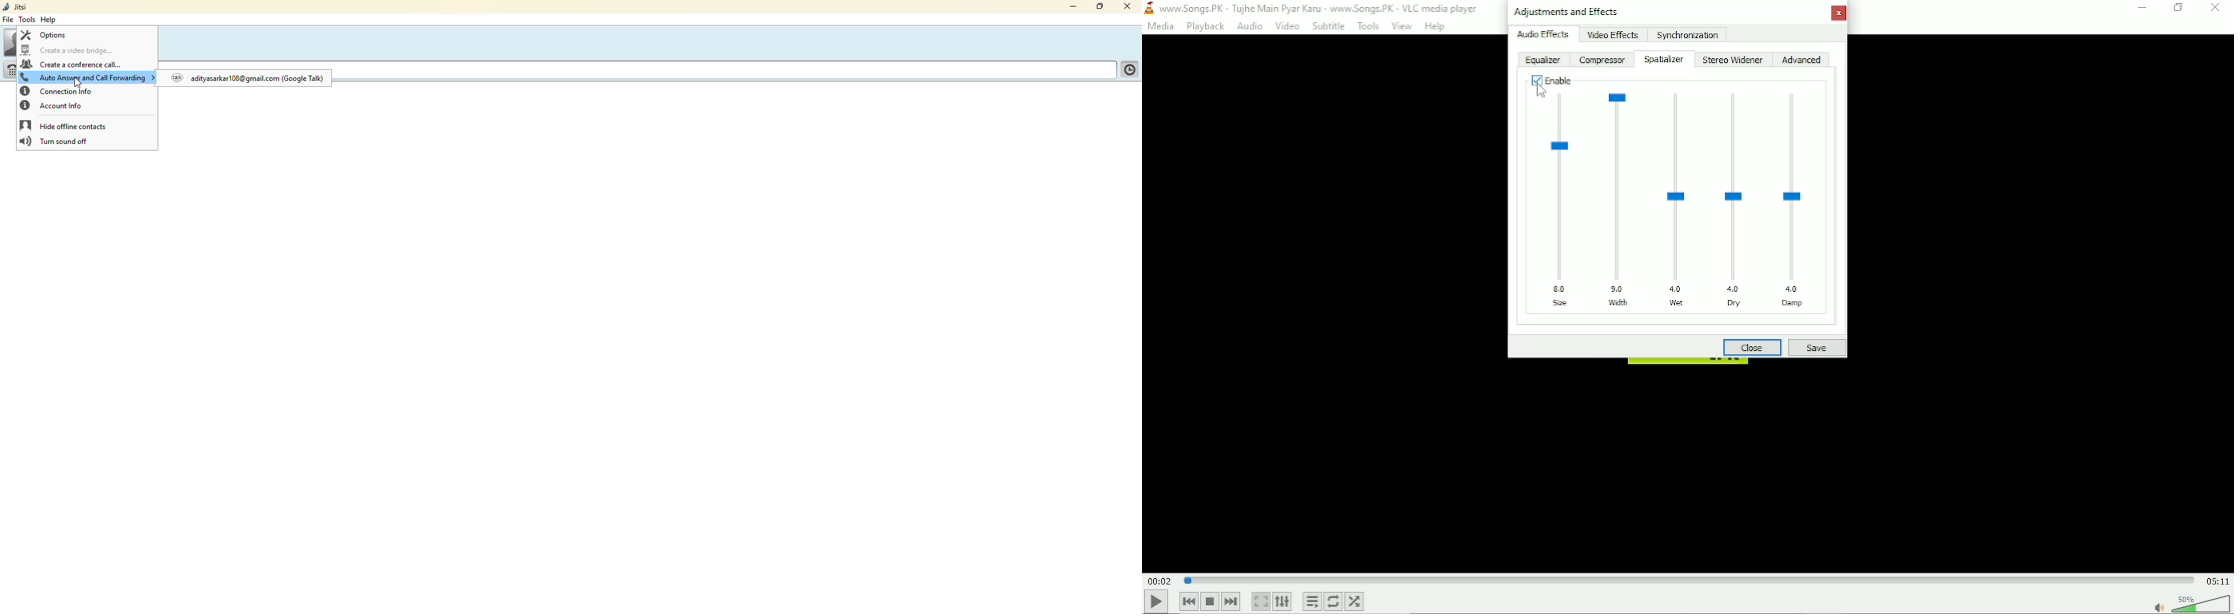  What do you see at coordinates (59, 91) in the screenshot?
I see `connection info` at bounding box center [59, 91].